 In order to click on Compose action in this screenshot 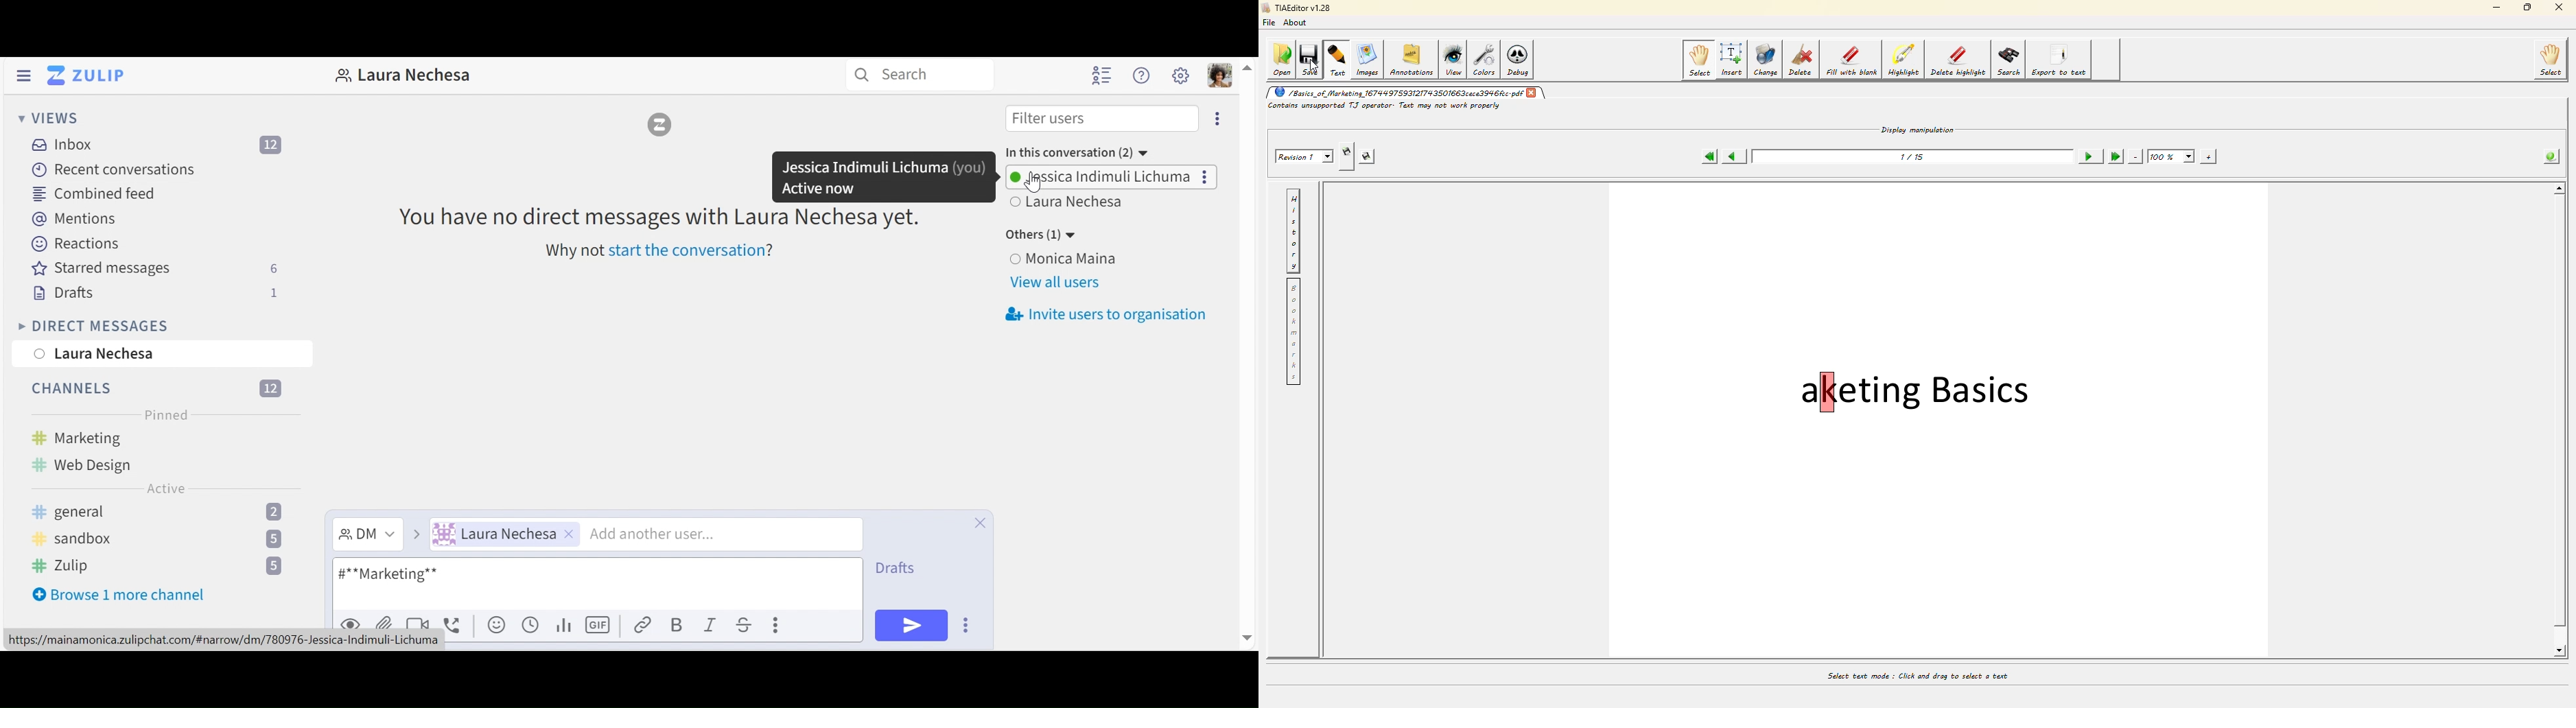, I will do `click(777, 625)`.